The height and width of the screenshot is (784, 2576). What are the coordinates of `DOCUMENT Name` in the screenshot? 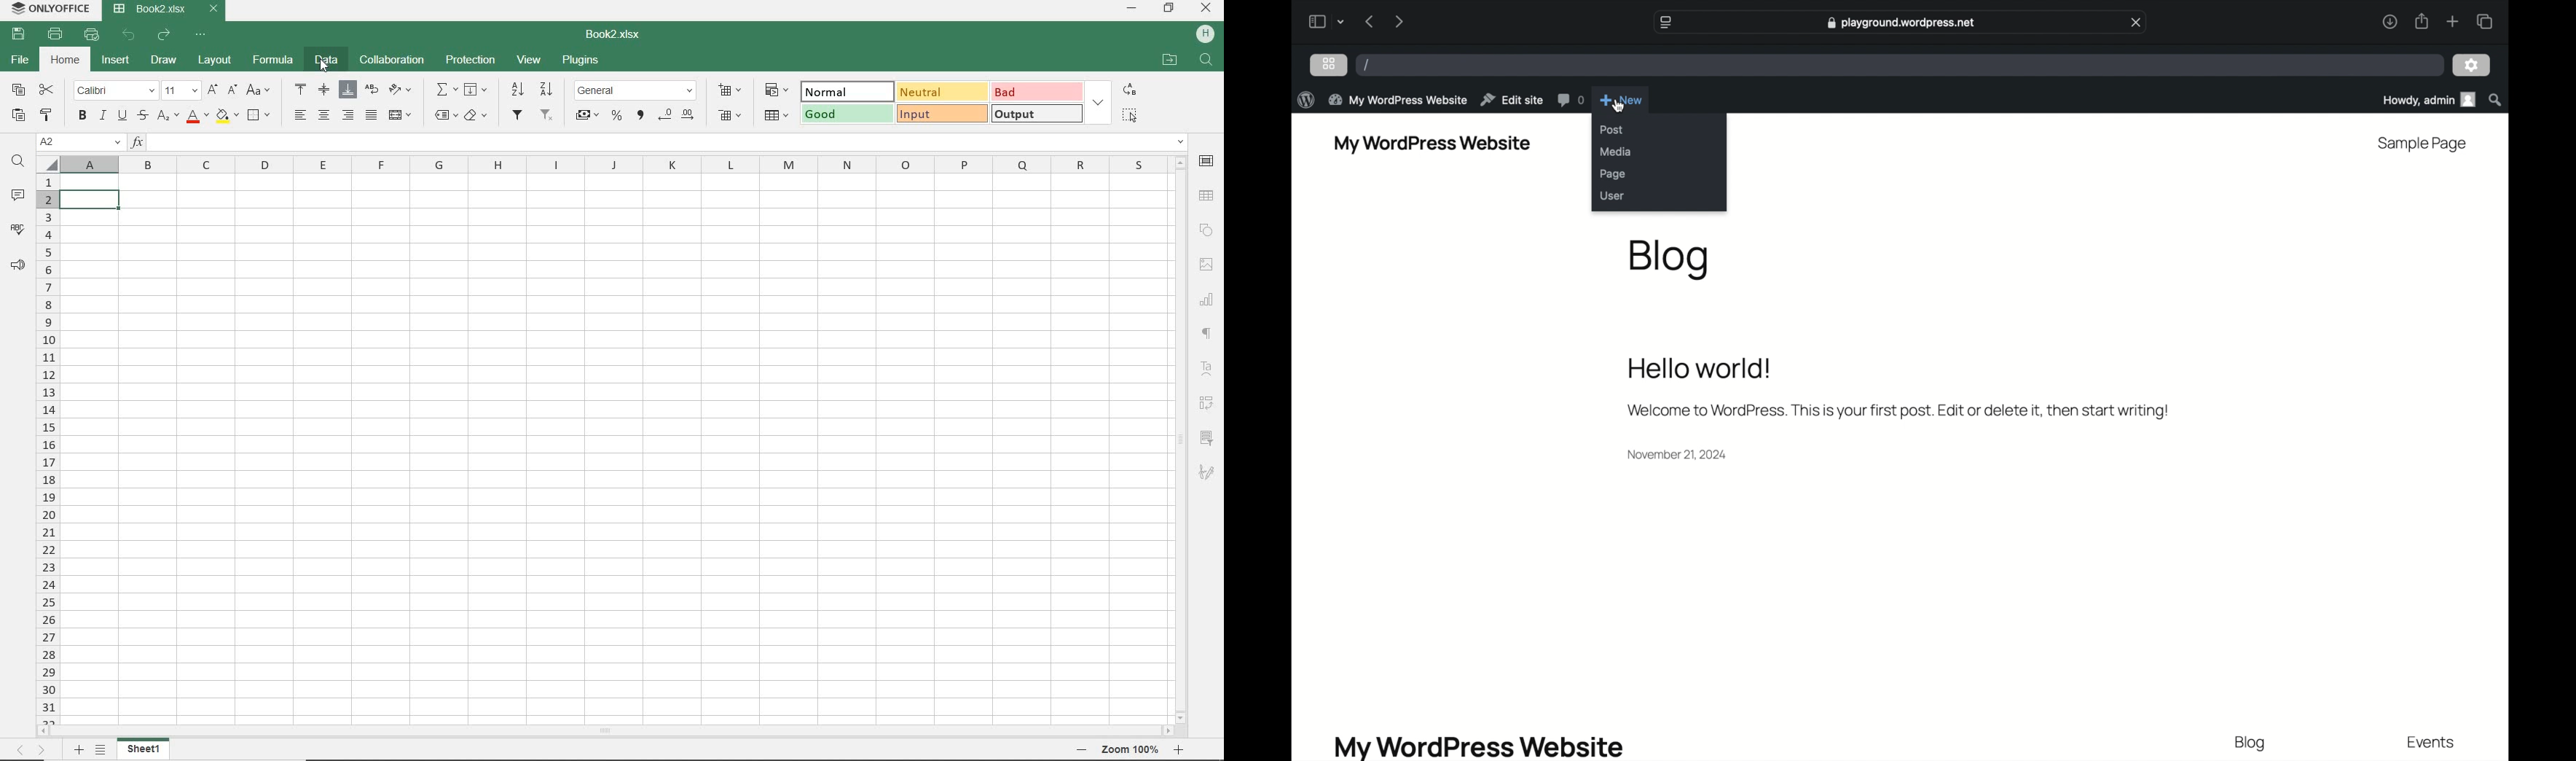 It's located at (150, 9).